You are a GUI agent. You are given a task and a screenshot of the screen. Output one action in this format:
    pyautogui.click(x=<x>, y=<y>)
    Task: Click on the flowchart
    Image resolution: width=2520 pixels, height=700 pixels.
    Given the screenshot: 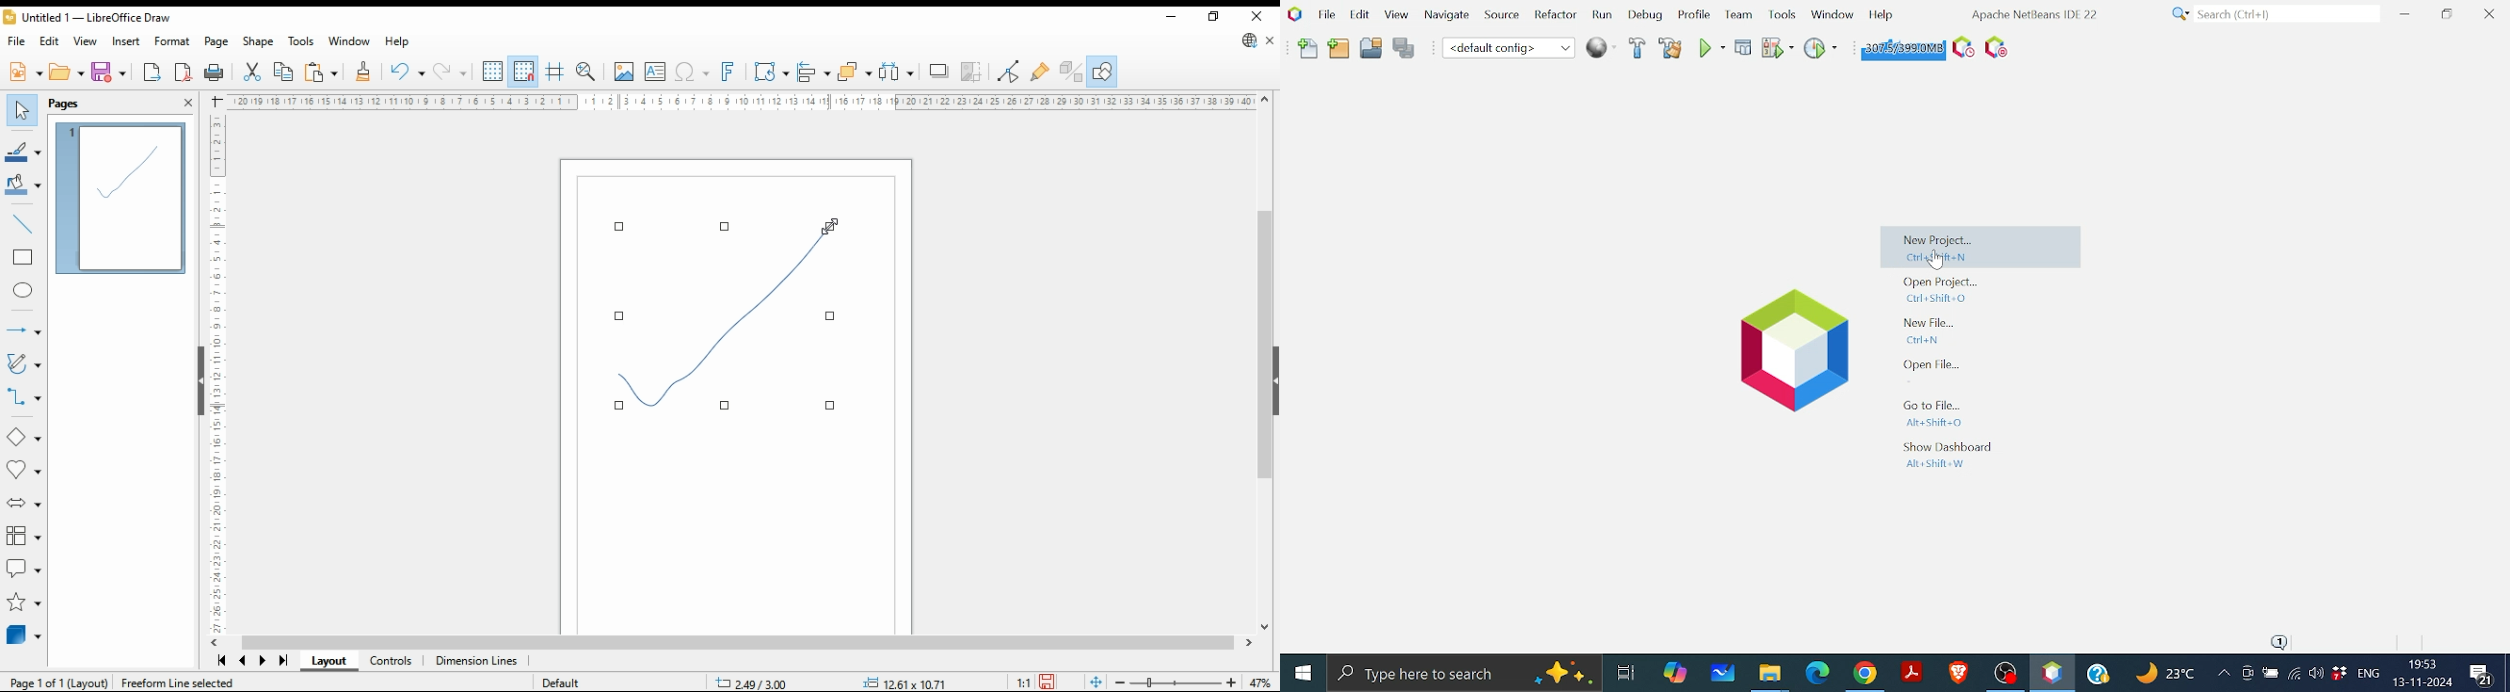 What is the action you would take?
    pyautogui.click(x=24, y=537)
    